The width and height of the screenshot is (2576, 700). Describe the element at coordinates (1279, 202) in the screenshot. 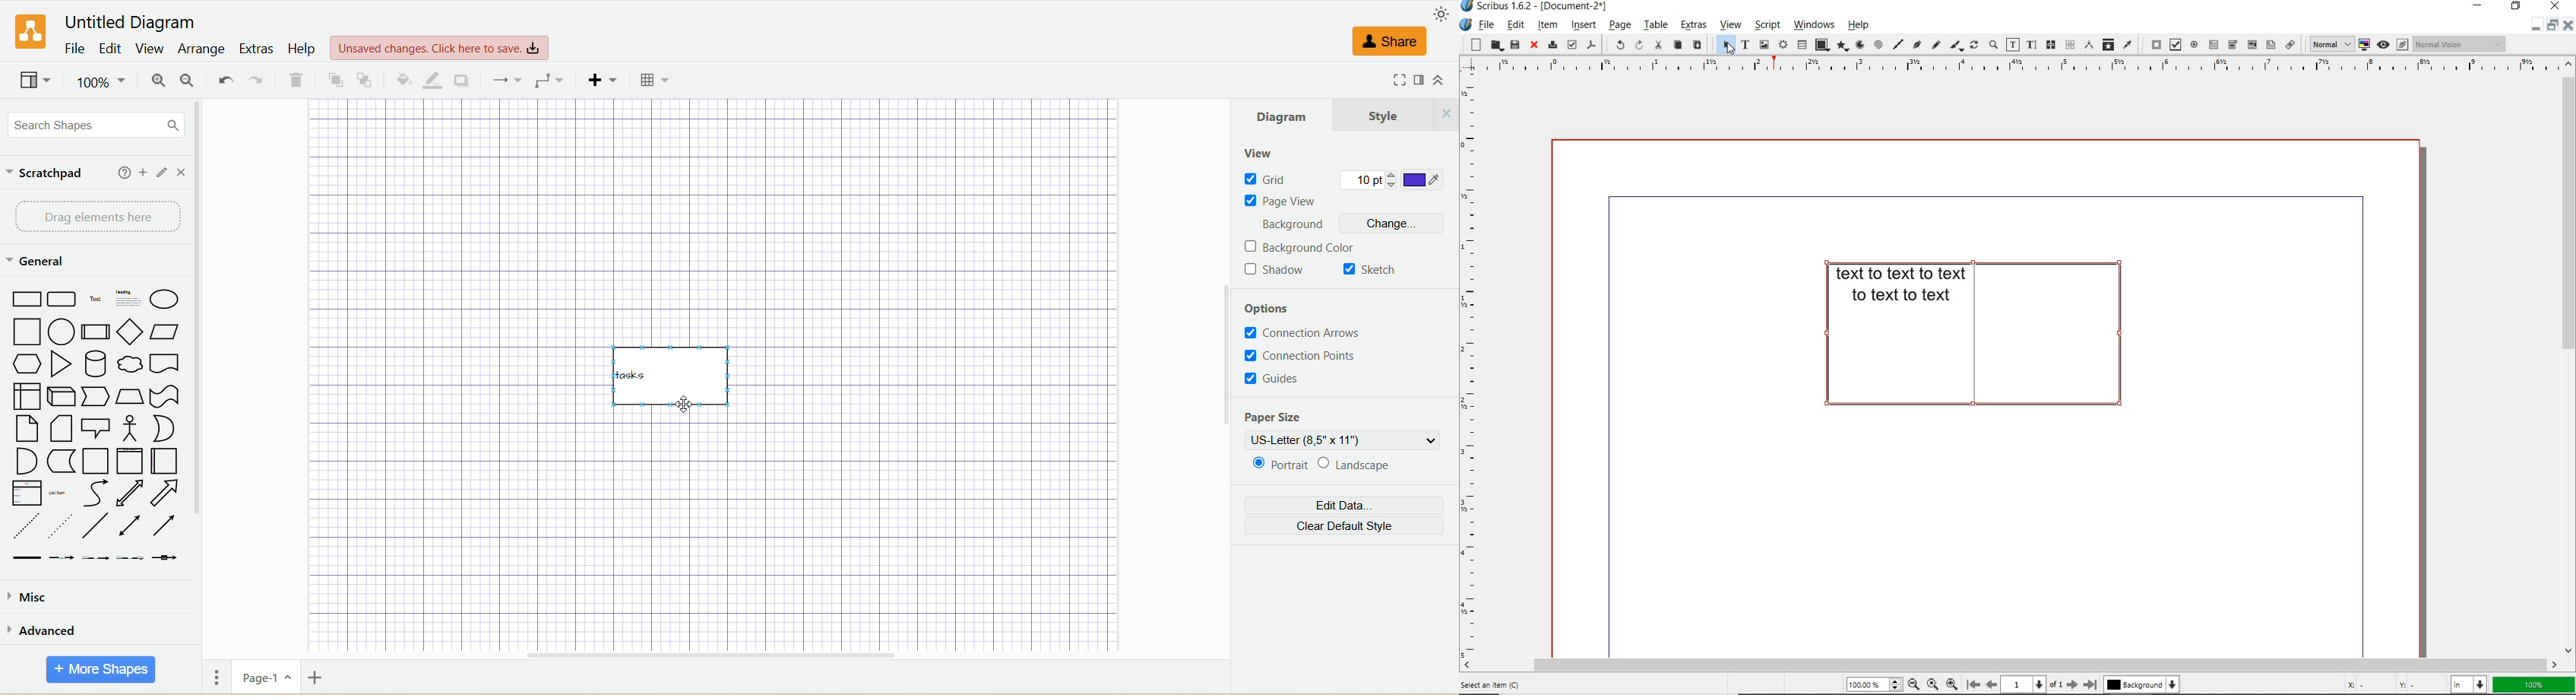

I see `page view` at that location.